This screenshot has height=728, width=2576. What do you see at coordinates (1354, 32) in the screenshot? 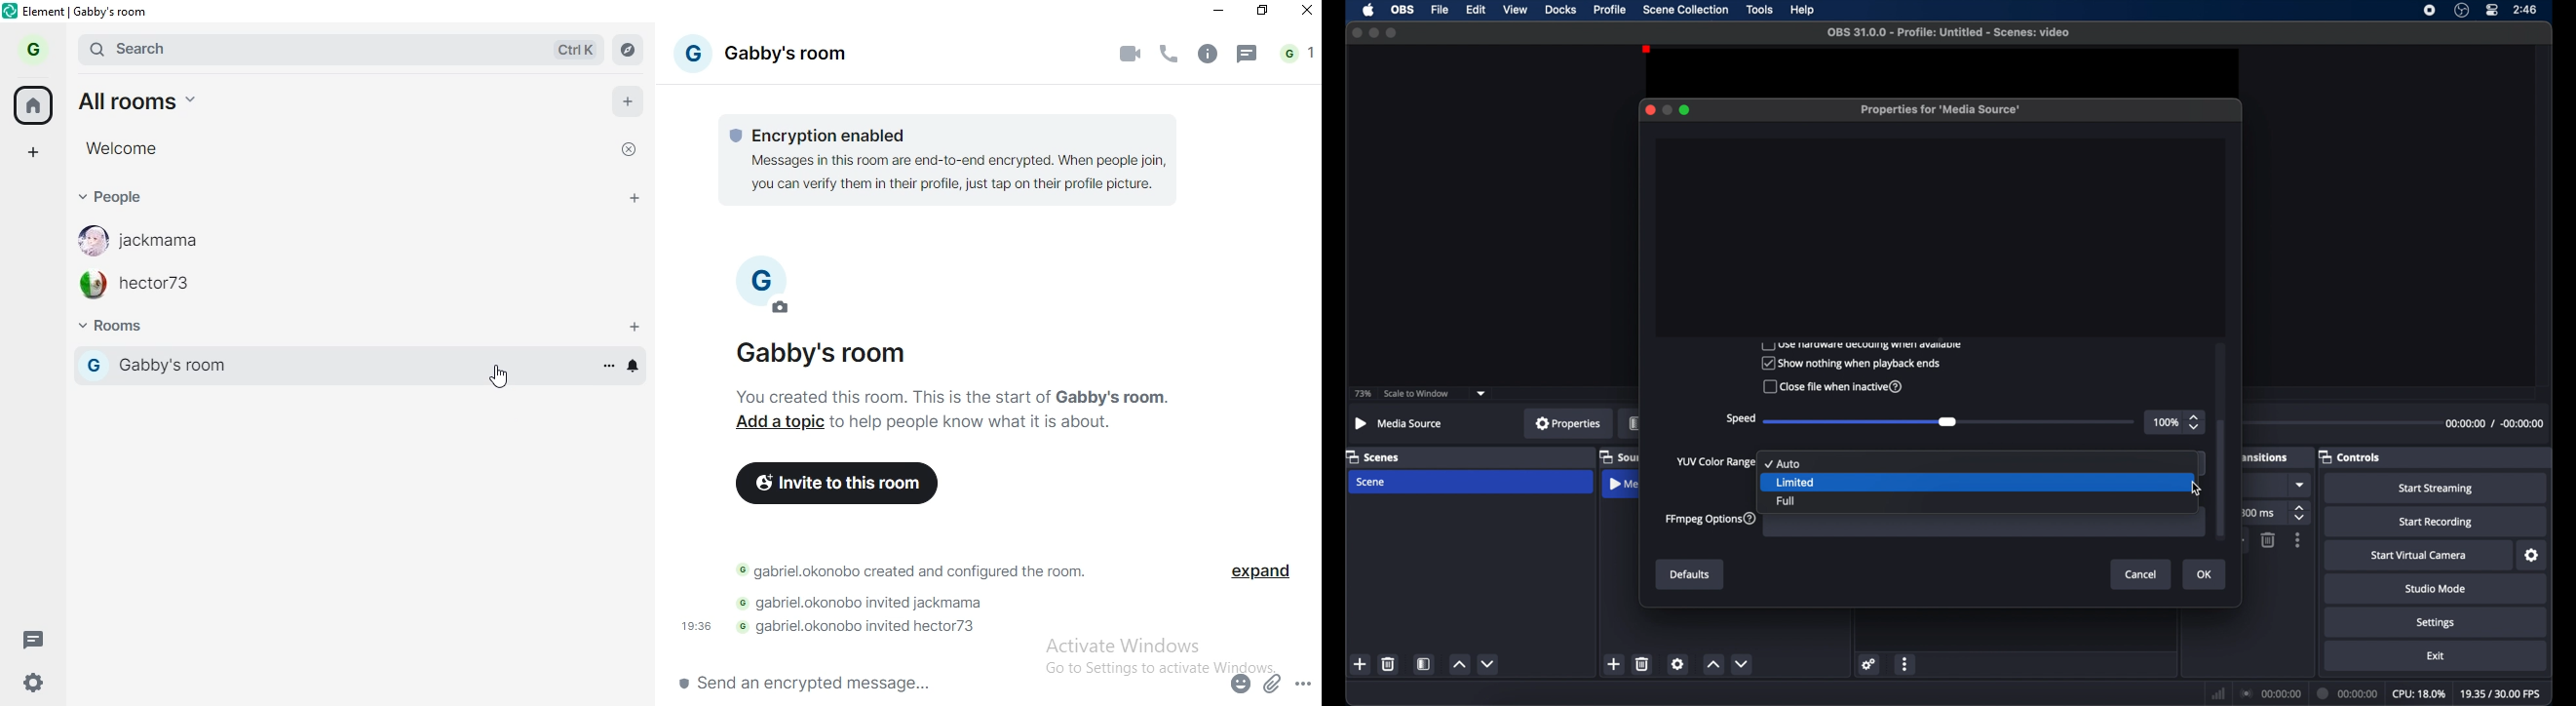
I see `close` at bounding box center [1354, 32].